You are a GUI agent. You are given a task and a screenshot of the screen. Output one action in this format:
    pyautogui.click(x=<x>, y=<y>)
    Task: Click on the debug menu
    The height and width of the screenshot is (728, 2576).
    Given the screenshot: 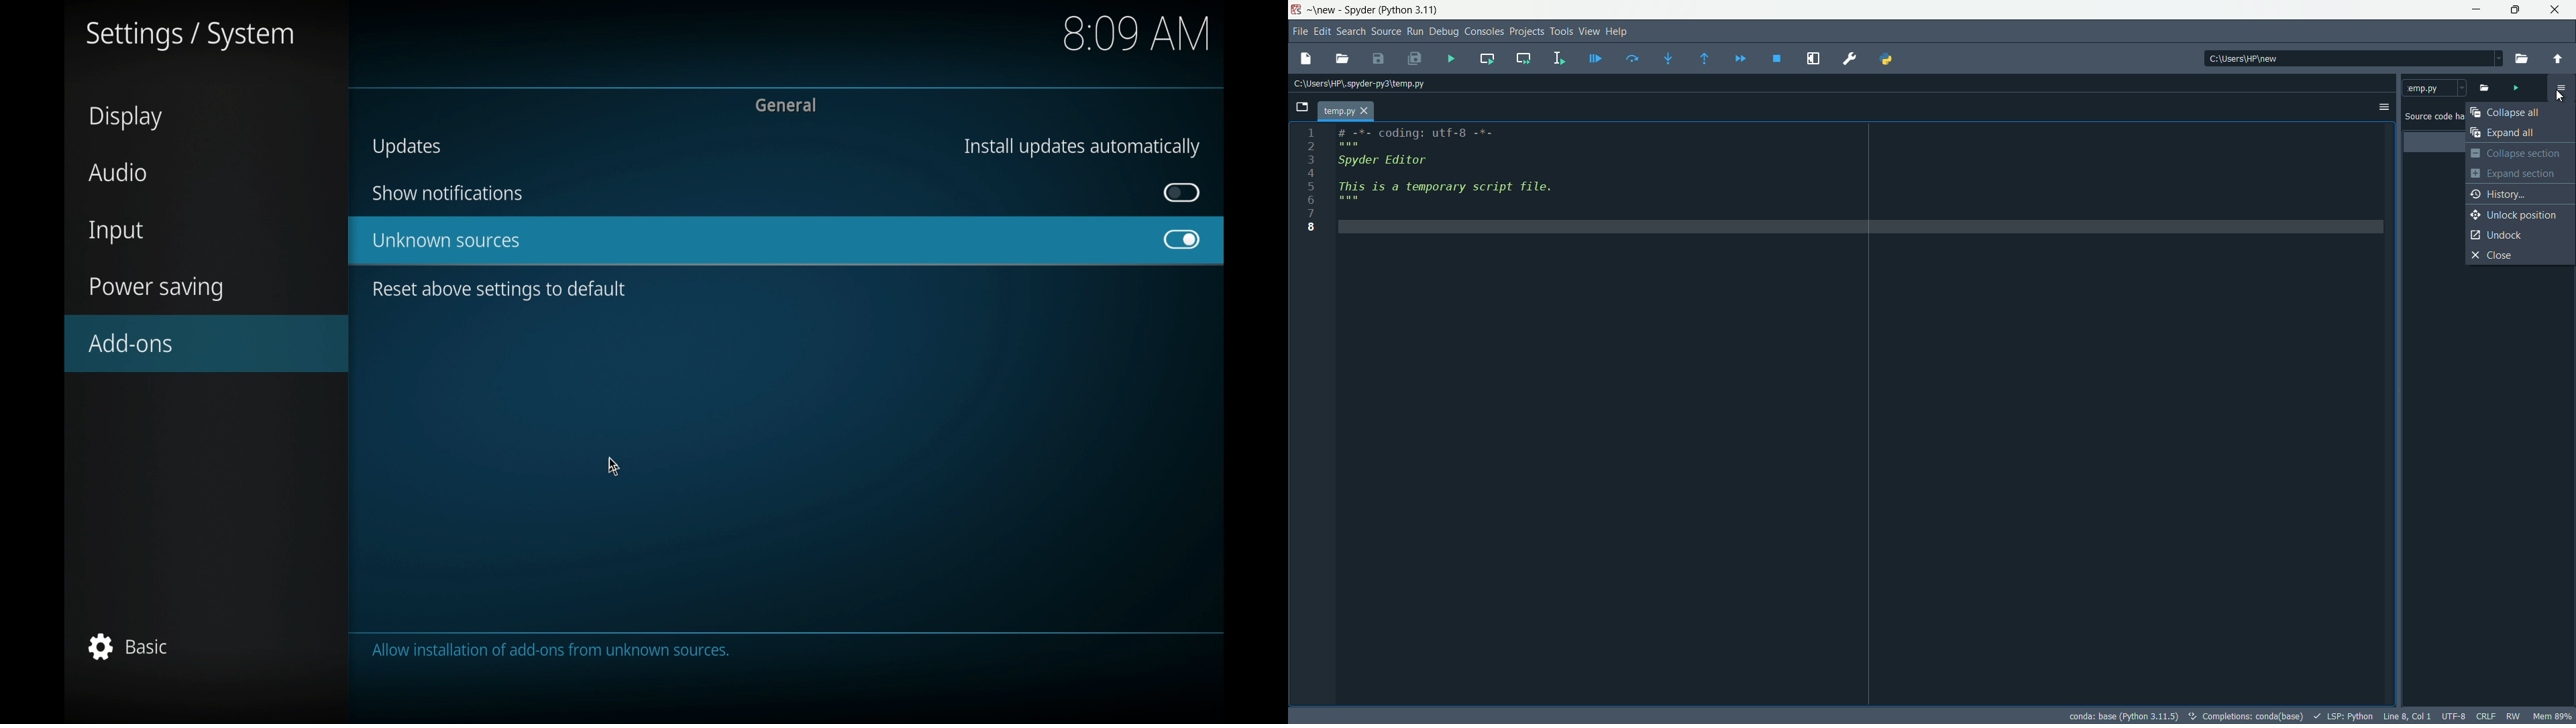 What is the action you would take?
    pyautogui.click(x=1444, y=32)
    